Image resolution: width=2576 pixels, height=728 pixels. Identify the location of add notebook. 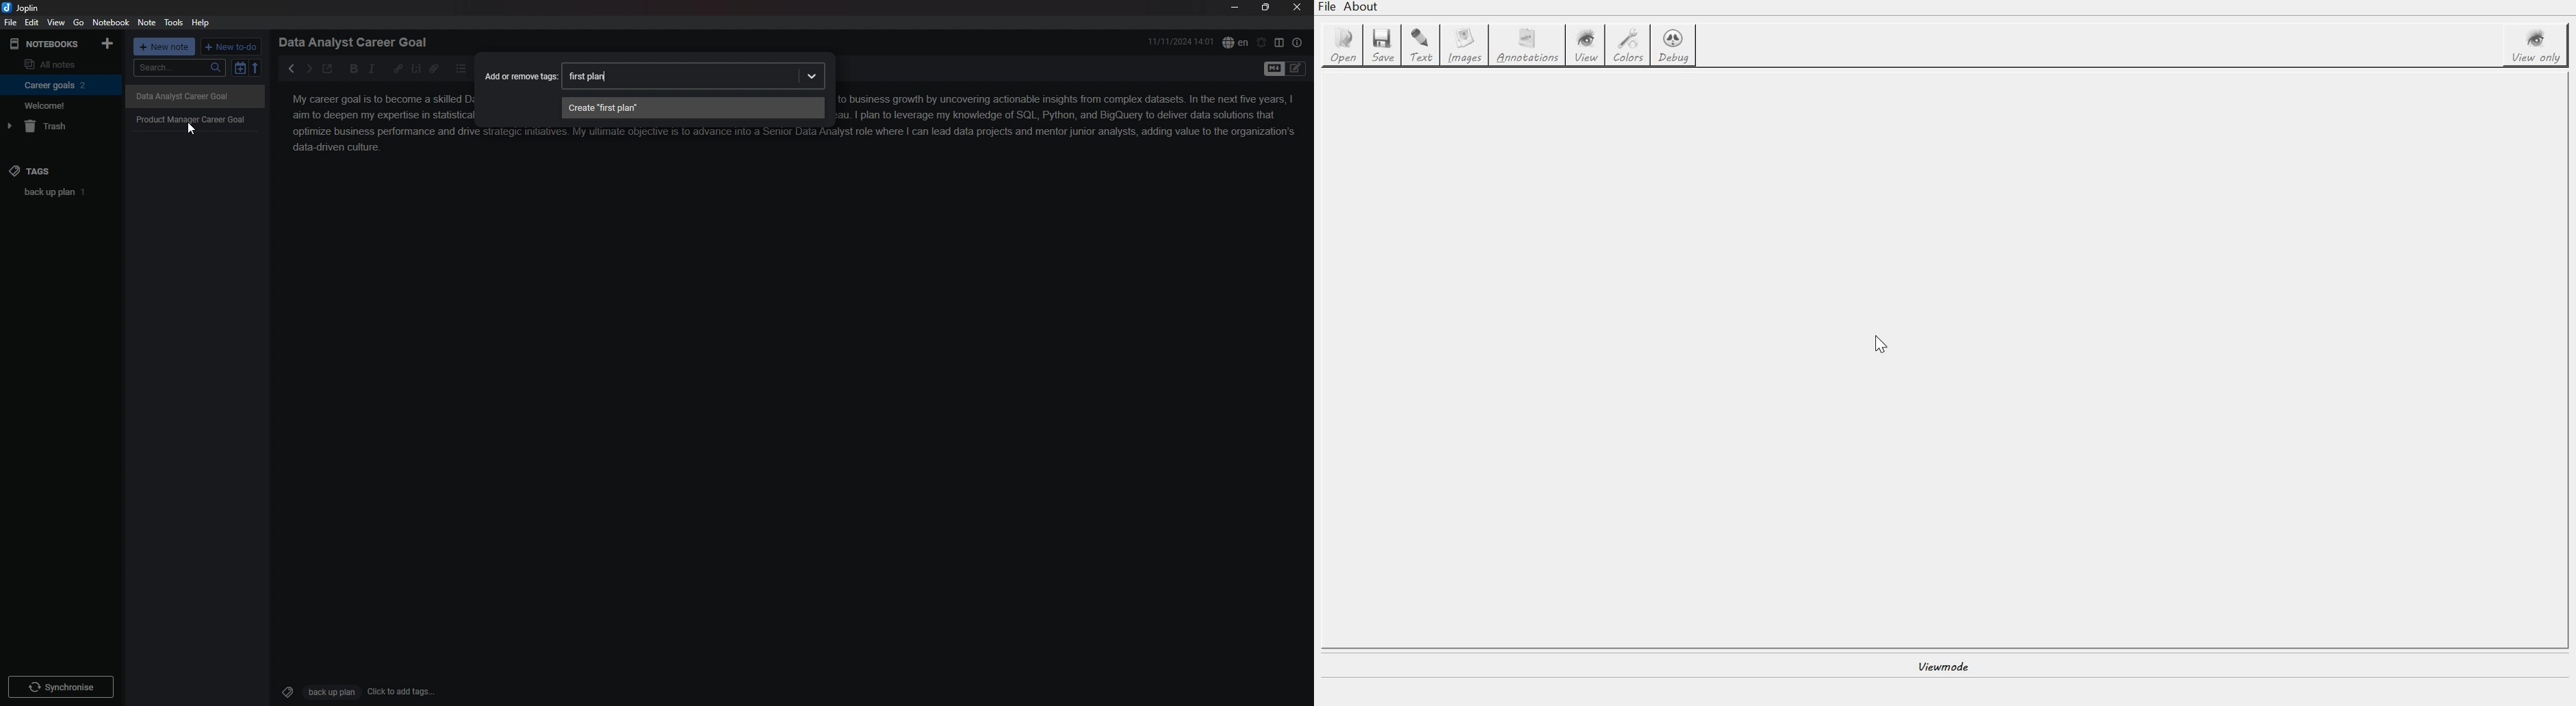
(109, 43).